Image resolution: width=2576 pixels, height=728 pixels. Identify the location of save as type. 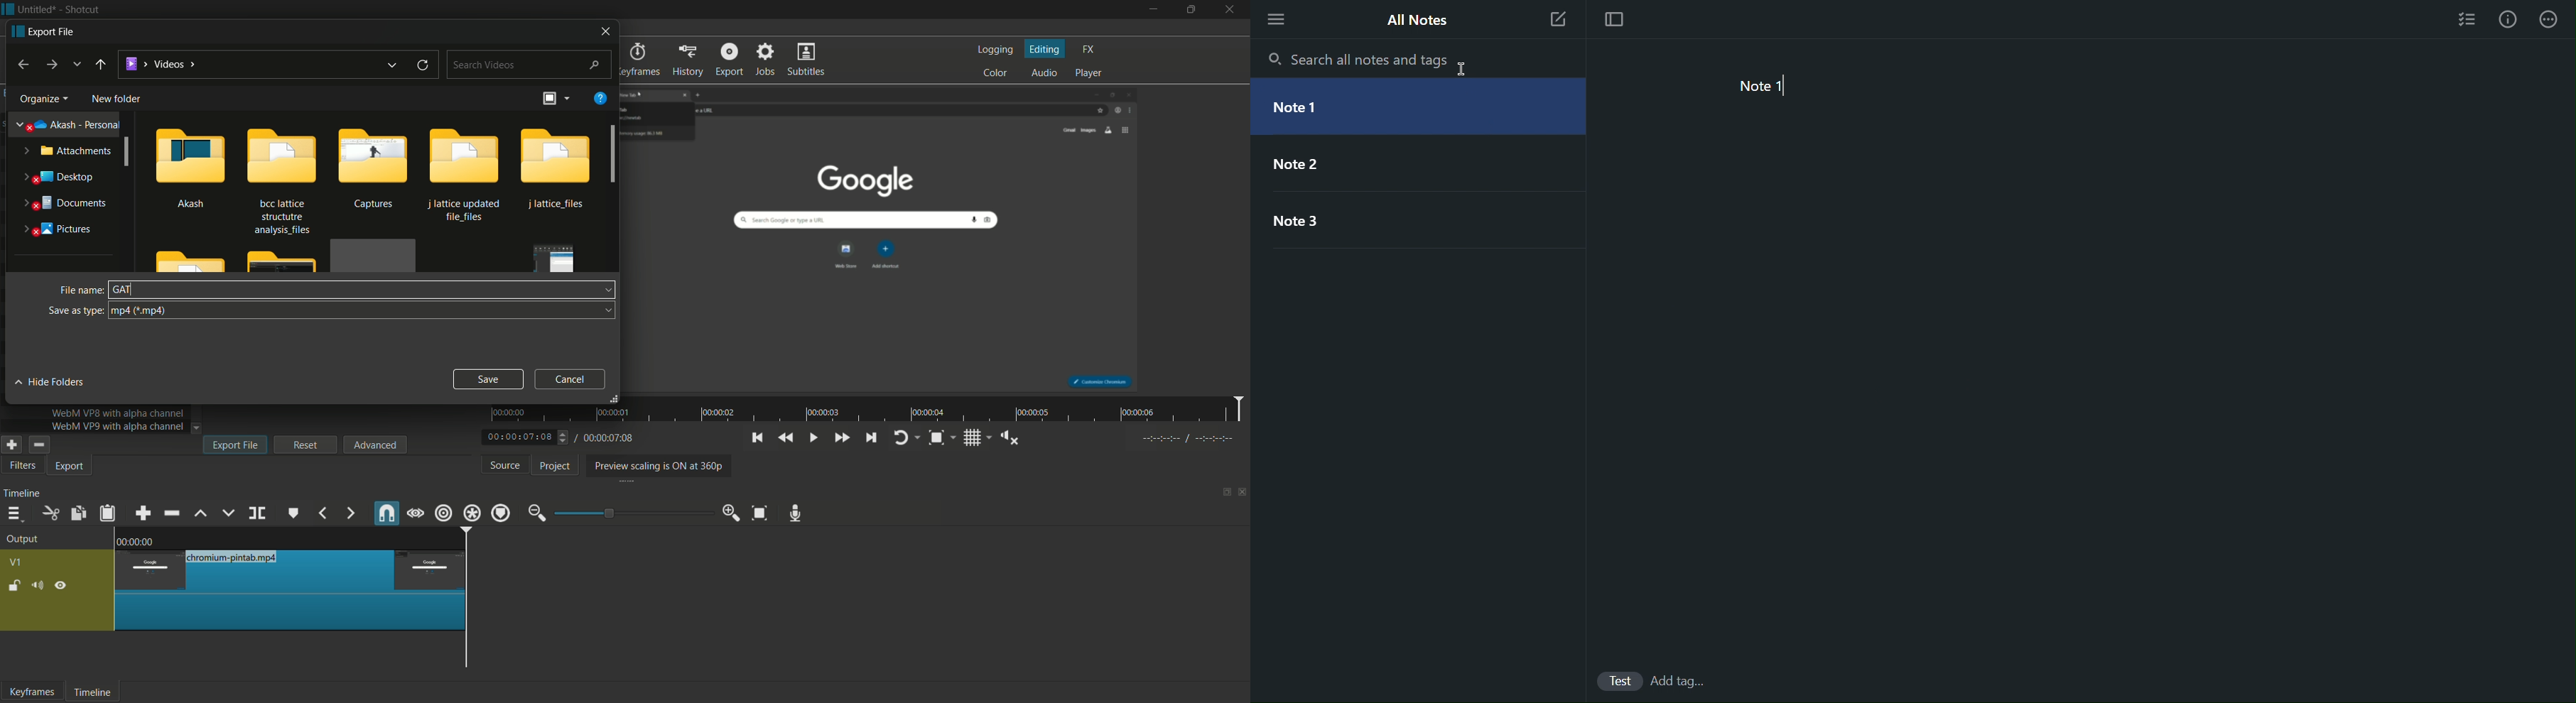
(75, 310).